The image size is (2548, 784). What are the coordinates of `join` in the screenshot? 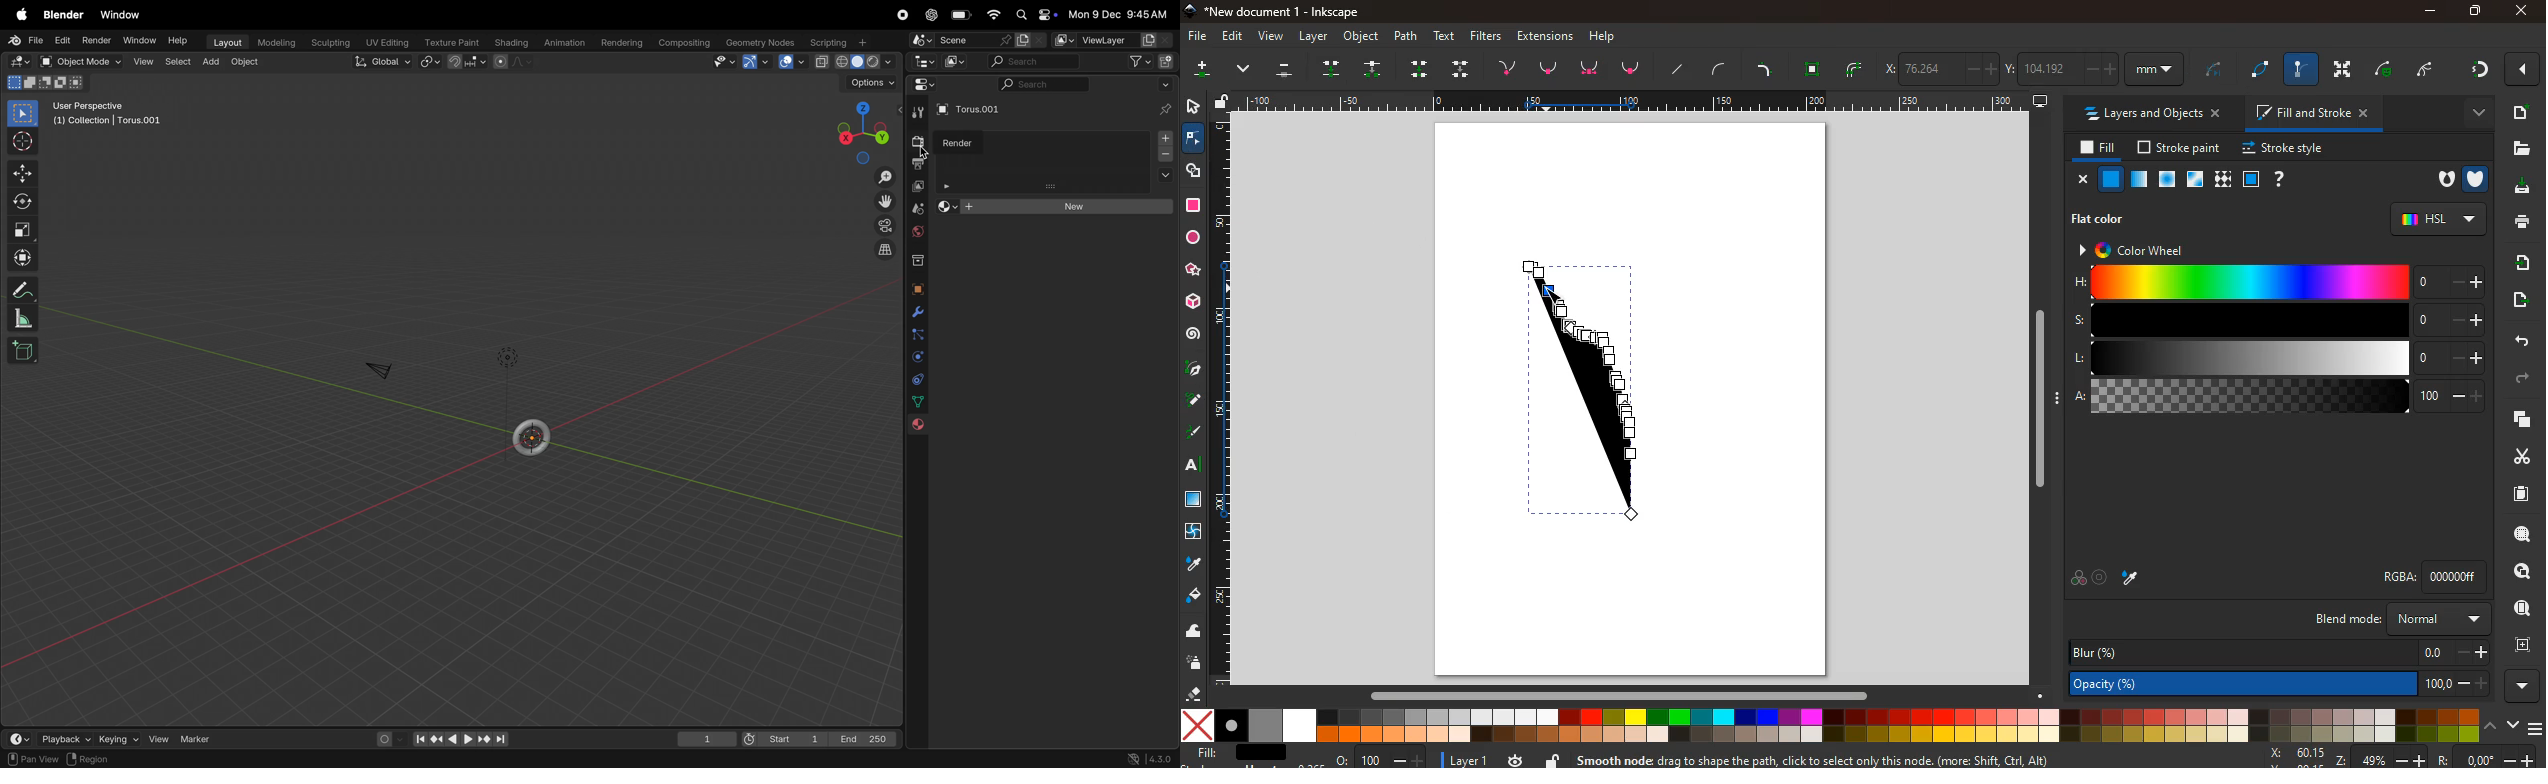 It's located at (1511, 66).